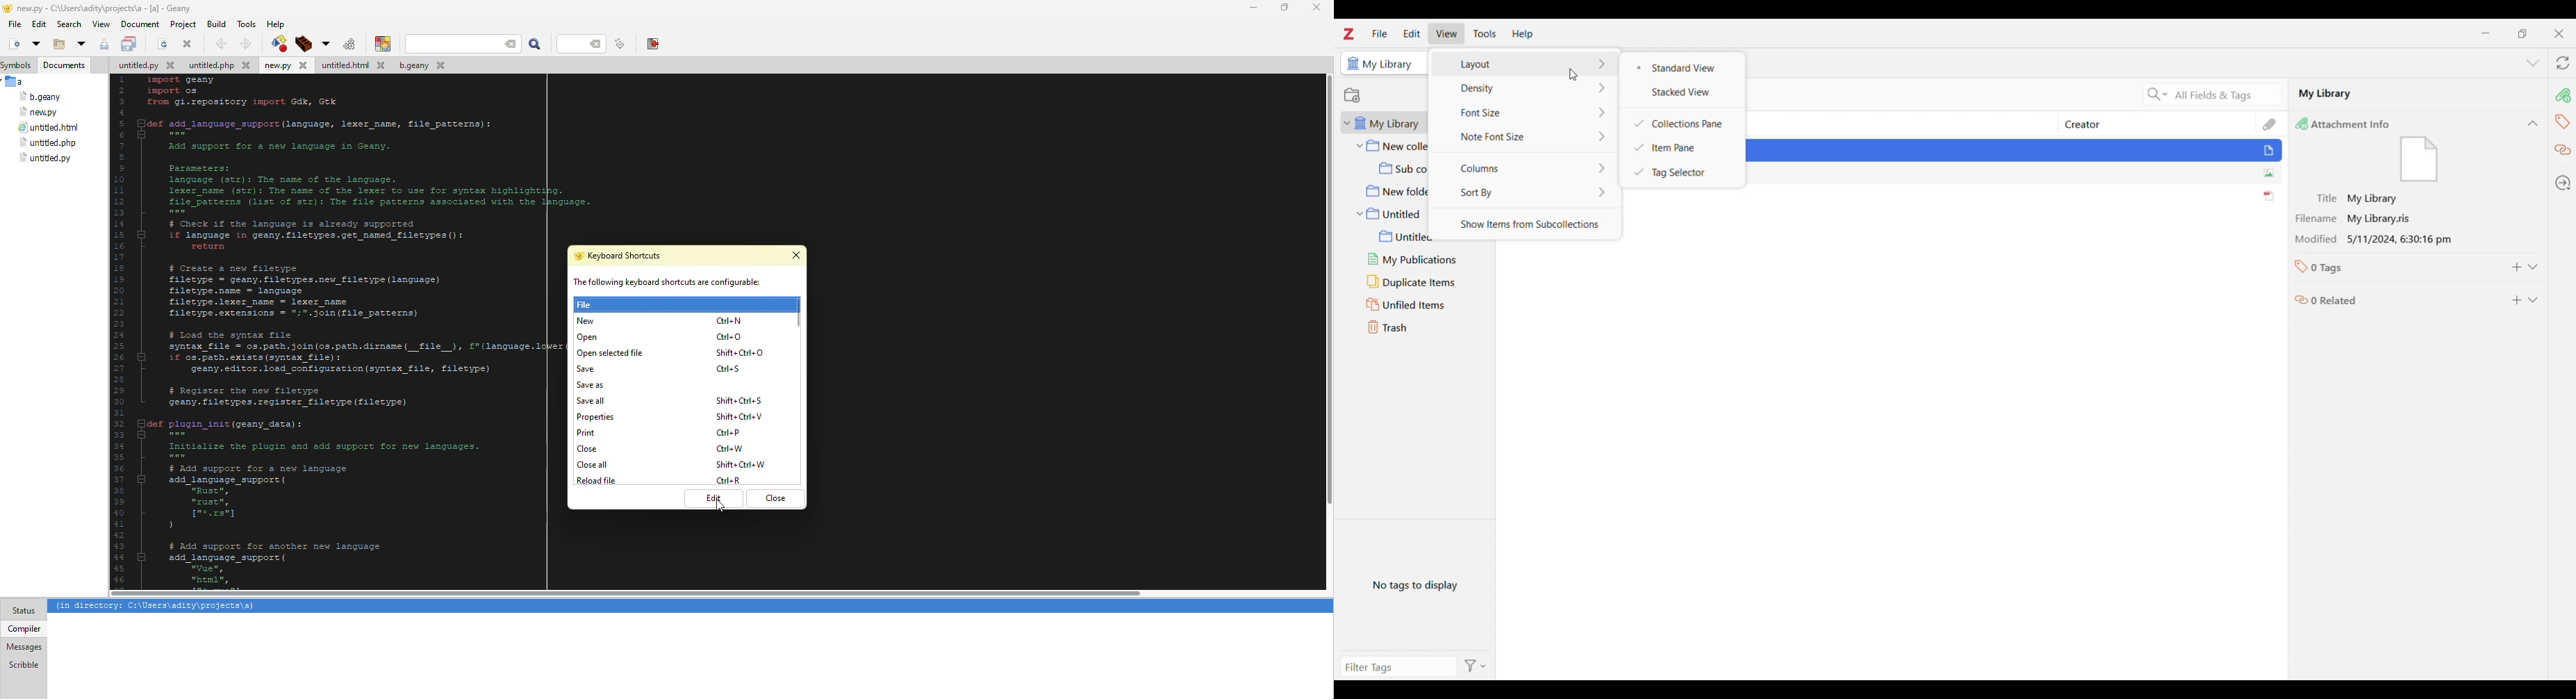 This screenshot has width=2576, height=700. I want to click on Selected file, so click(2418, 93).